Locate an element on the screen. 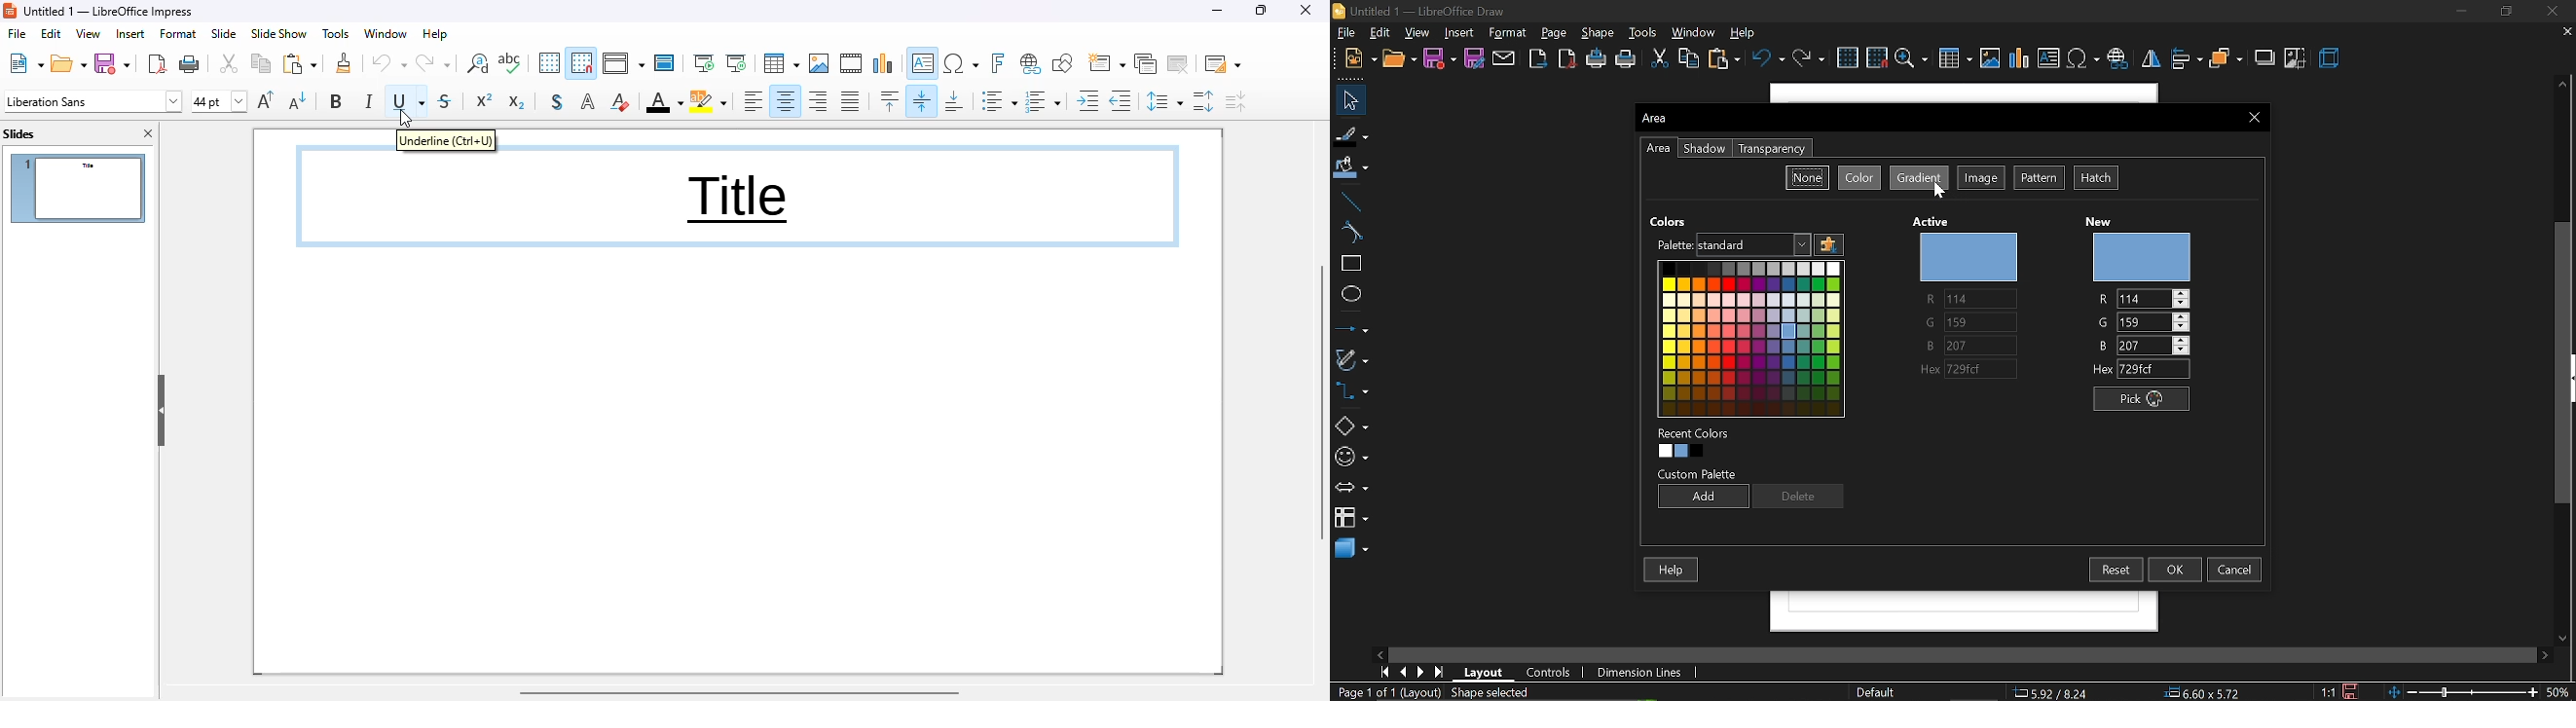 The width and height of the screenshot is (2576, 728). justified is located at coordinates (850, 101).